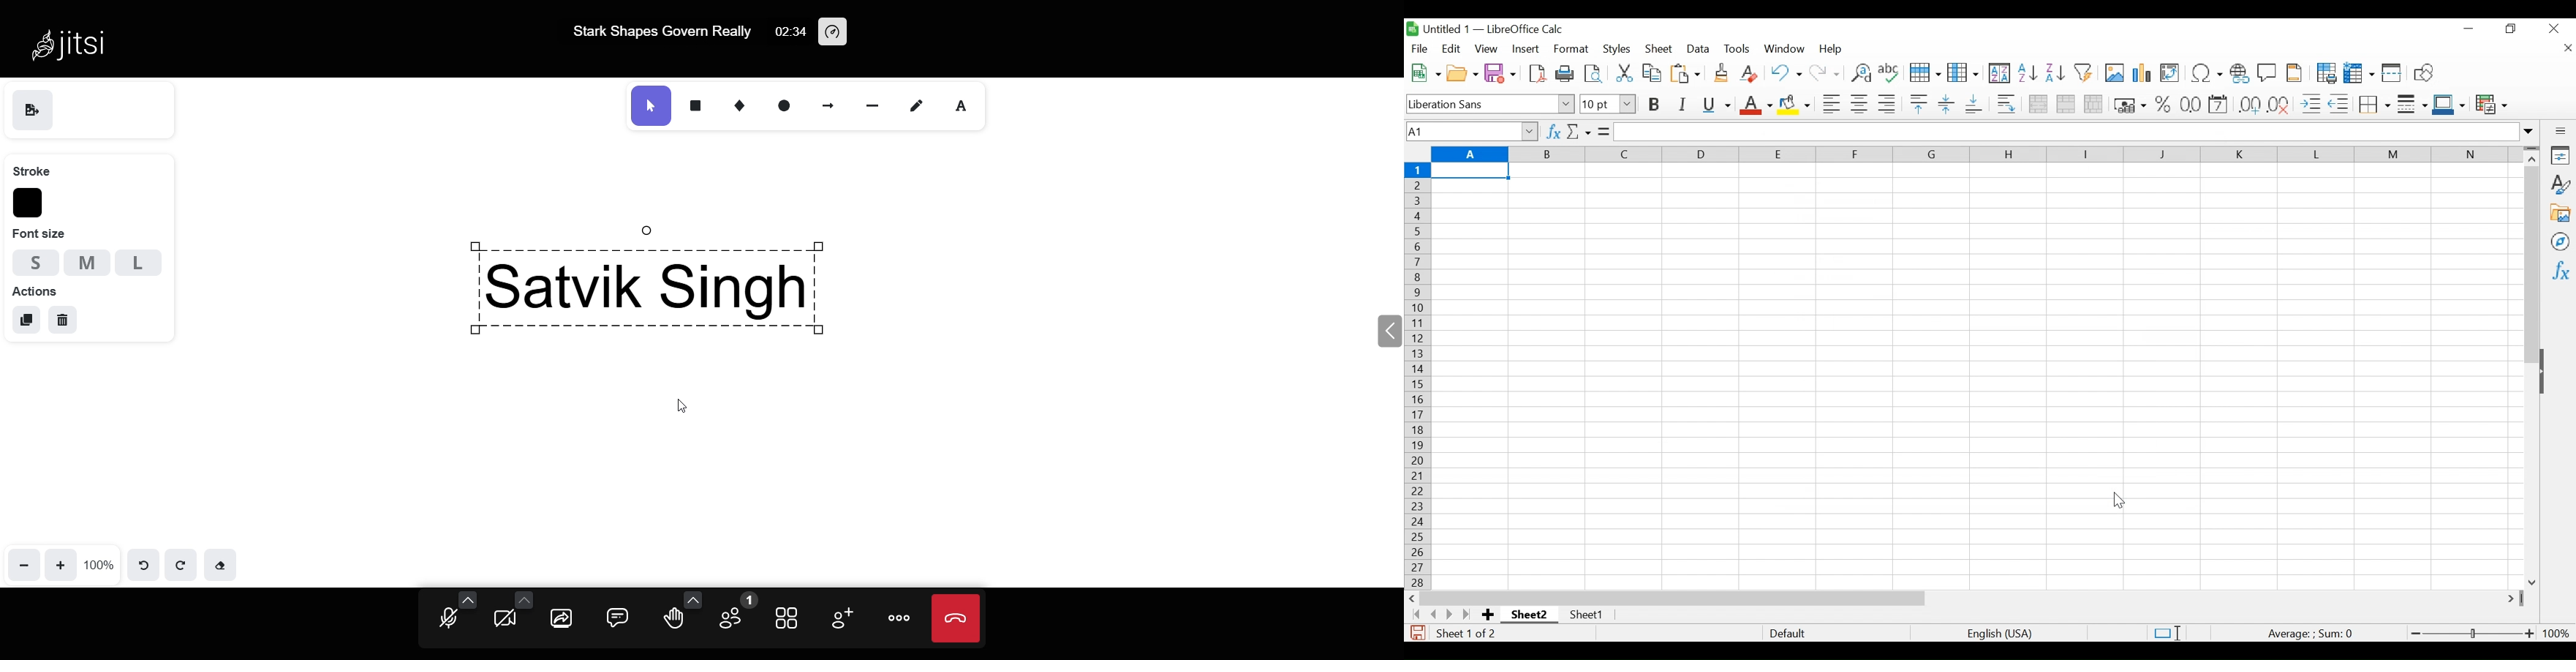 The height and width of the screenshot is (672, 2576). What do you see at coordinates (2129, 105) in the screenshot?
I see `Format as currency` at bounding box center [2129, 105].